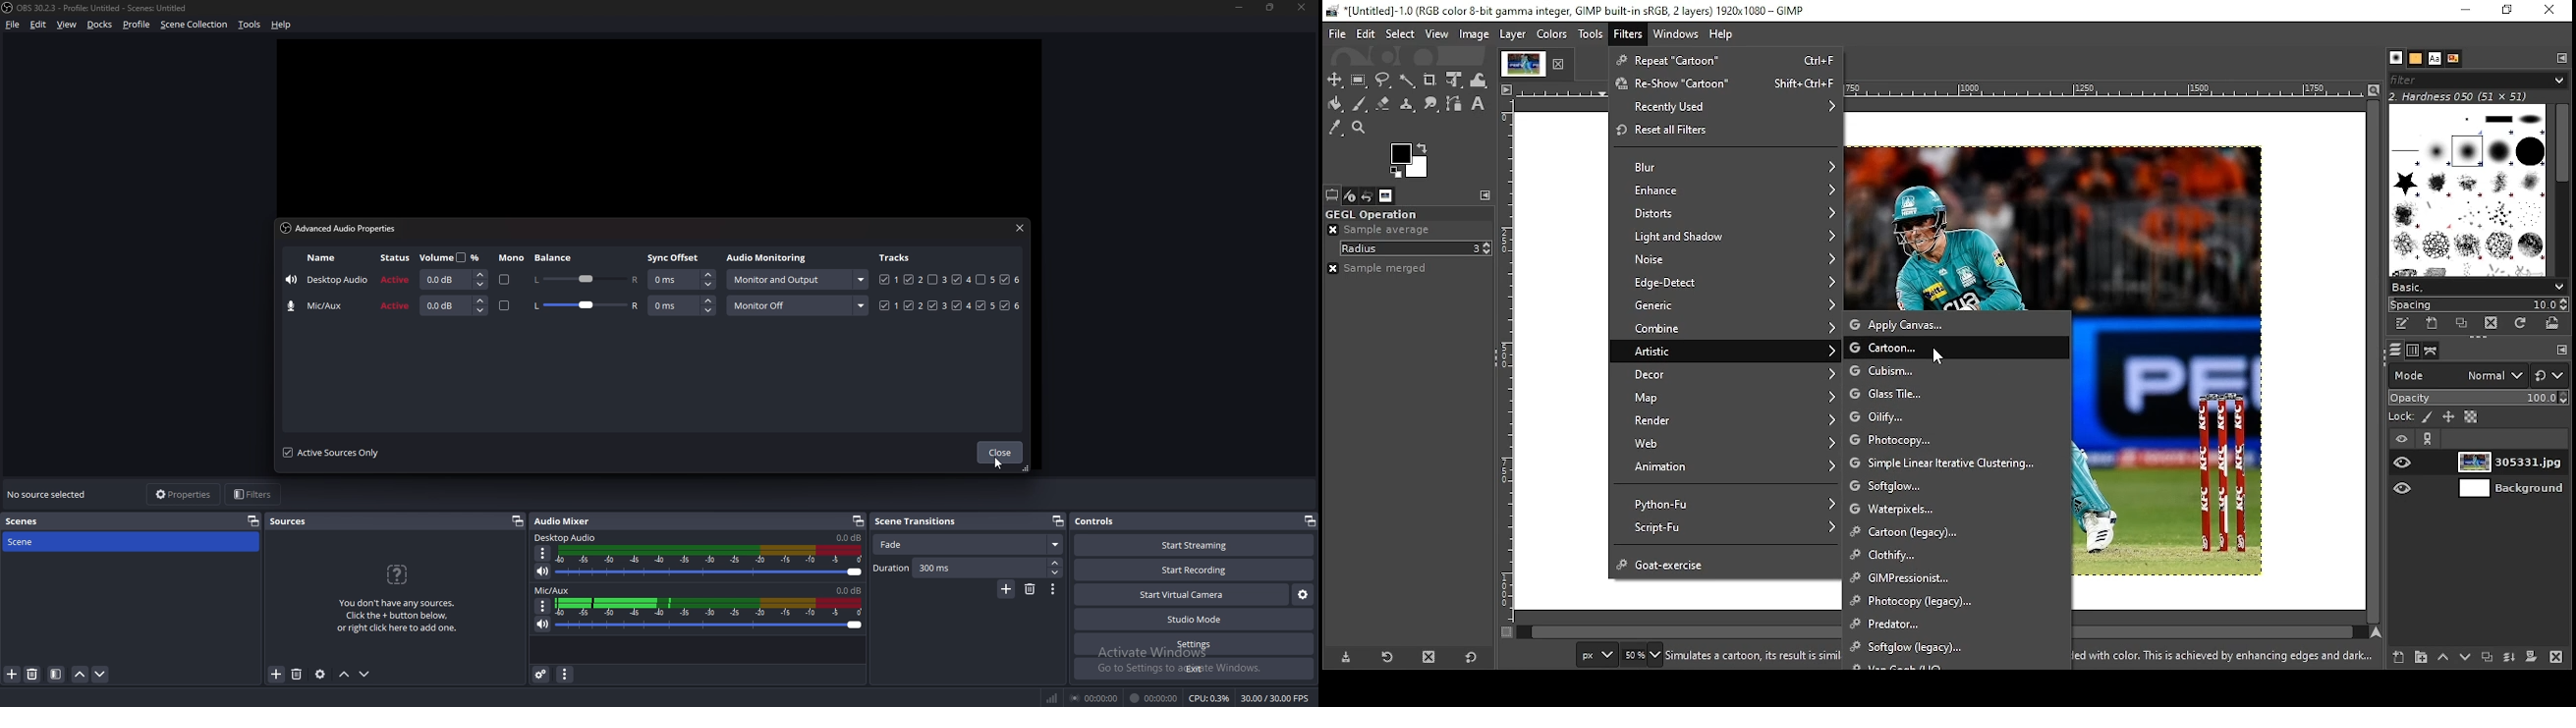 This screenshot has height=728, width=2576. What do you see at coordinates (1400, 34) in the screenshot?
I see `select` at bounding box center [1400, 34].